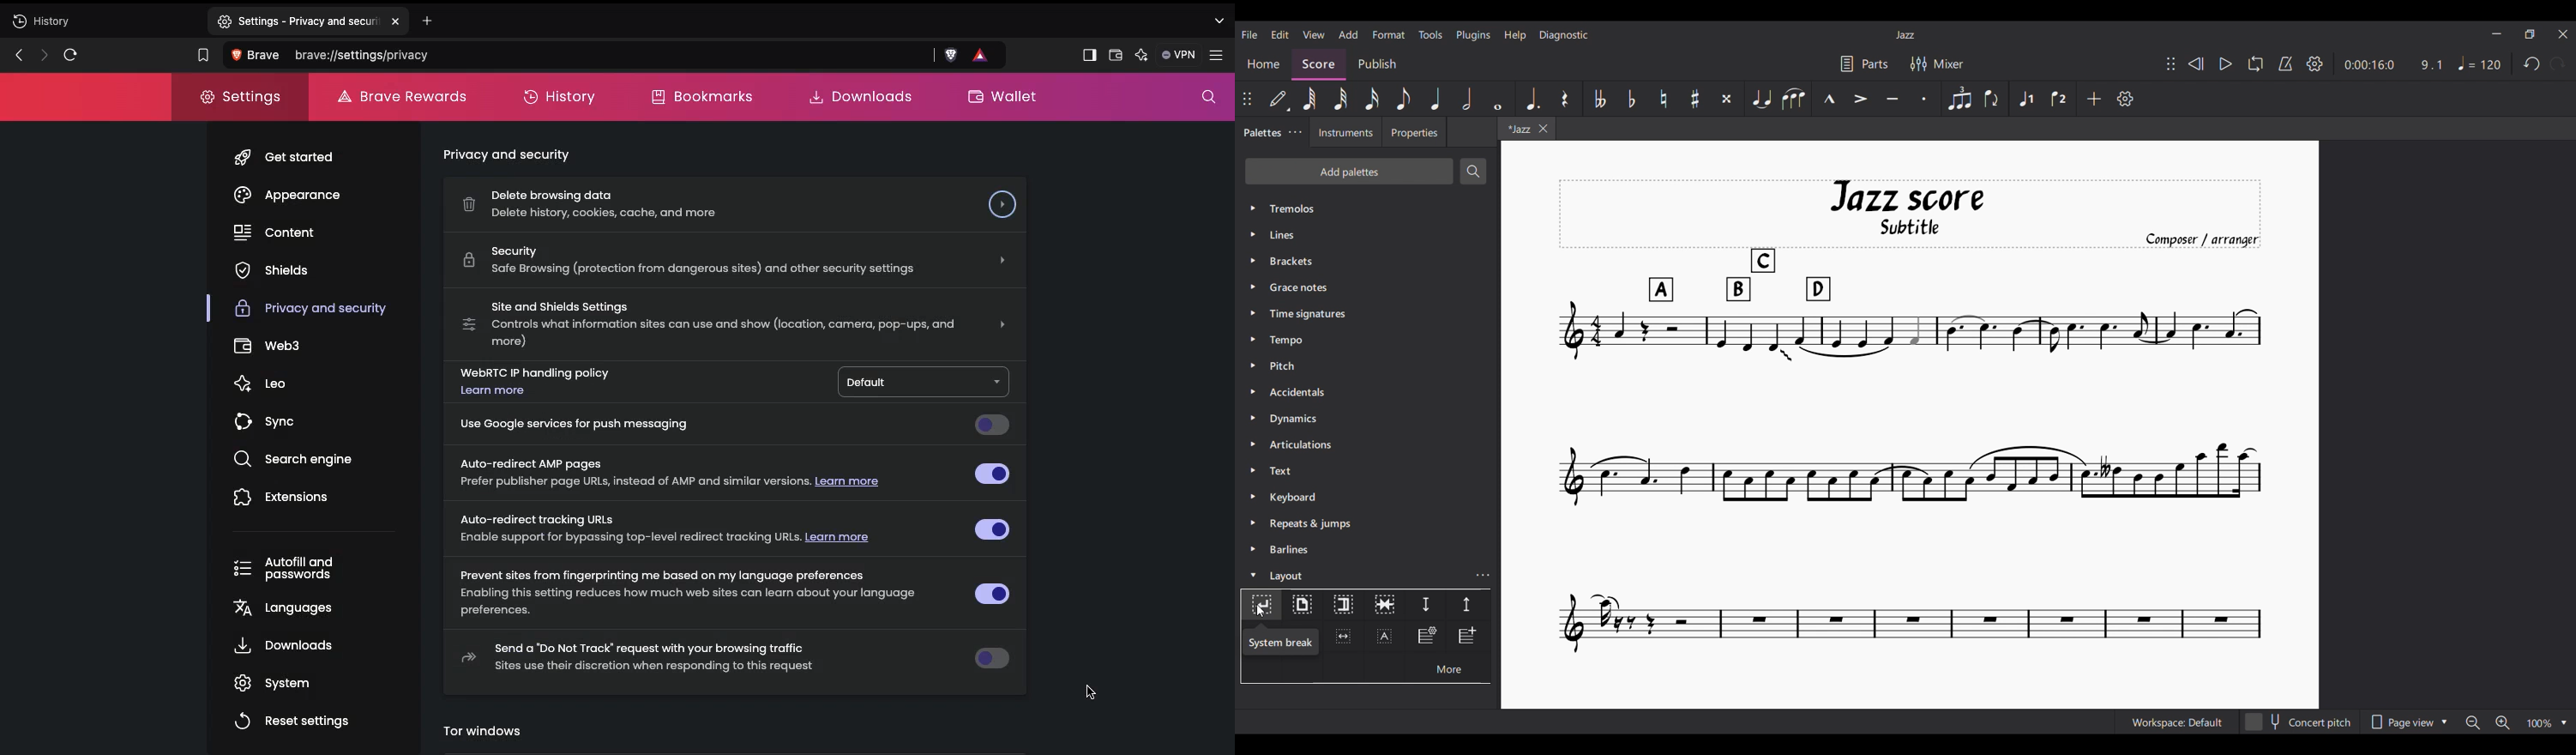  Describe the element at coordinates (1829, 99) in the screenshot. I see `Marcato` at that location.